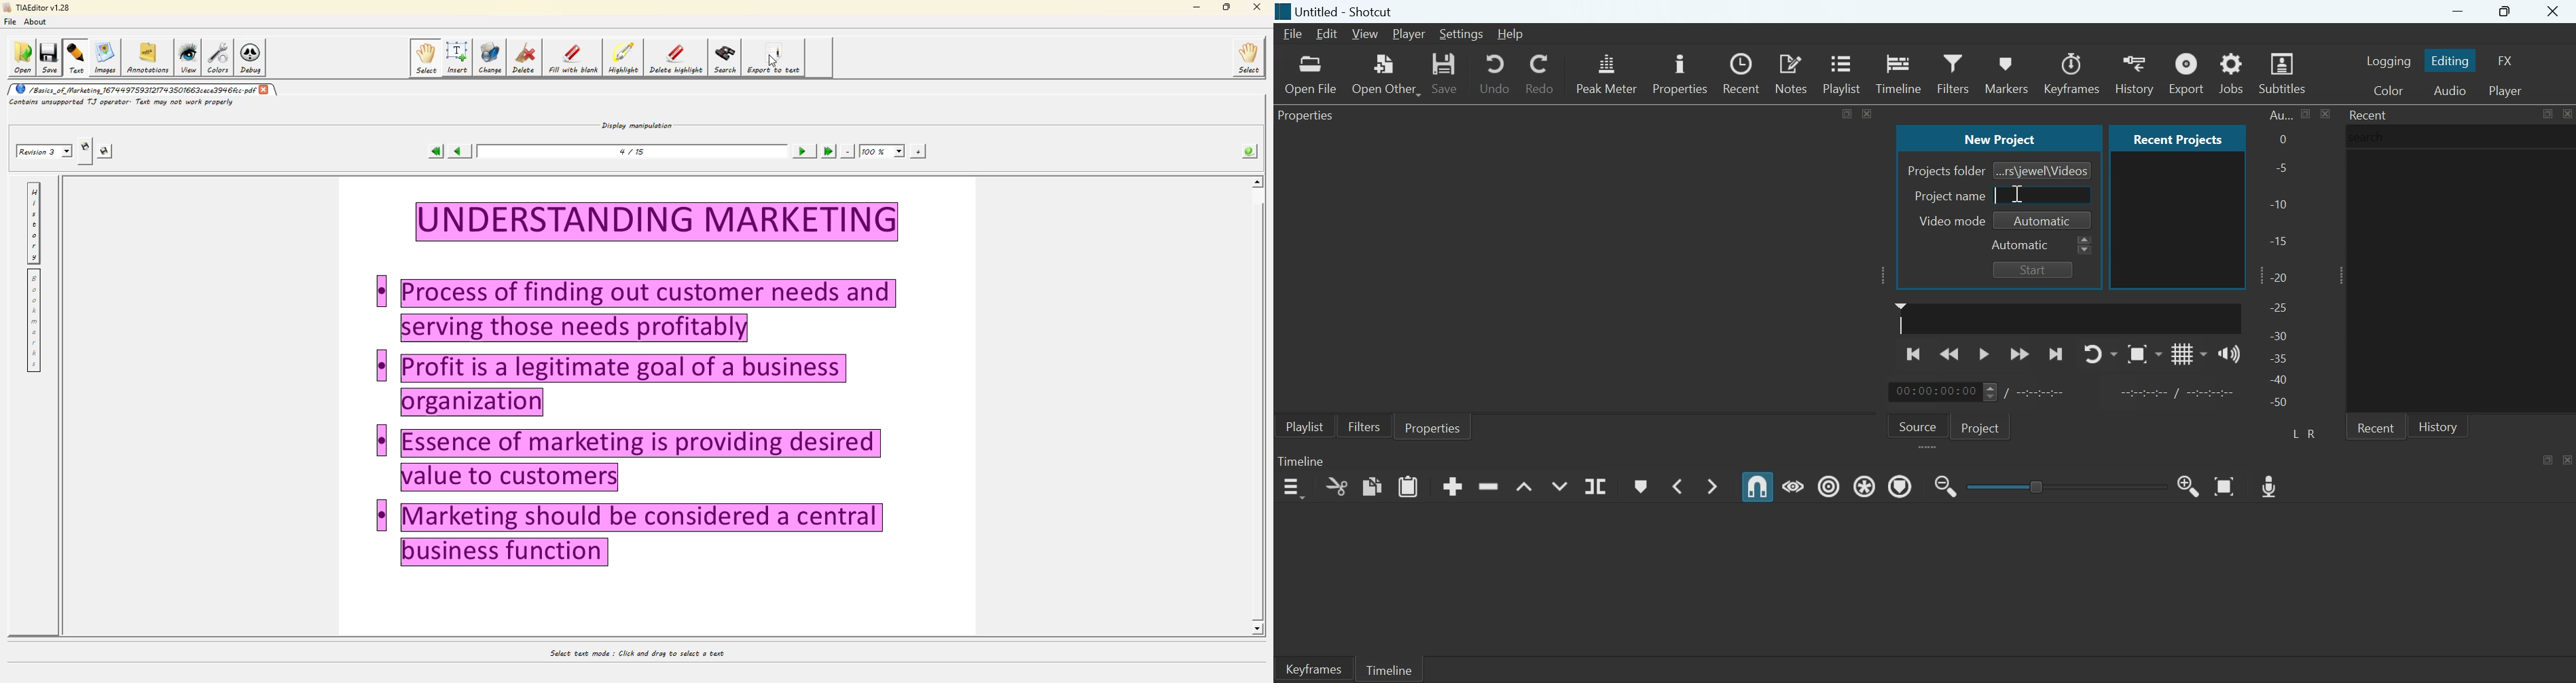 This screenshot has width=2576, height=700. I want to click on Undo, so click(1495, 73).